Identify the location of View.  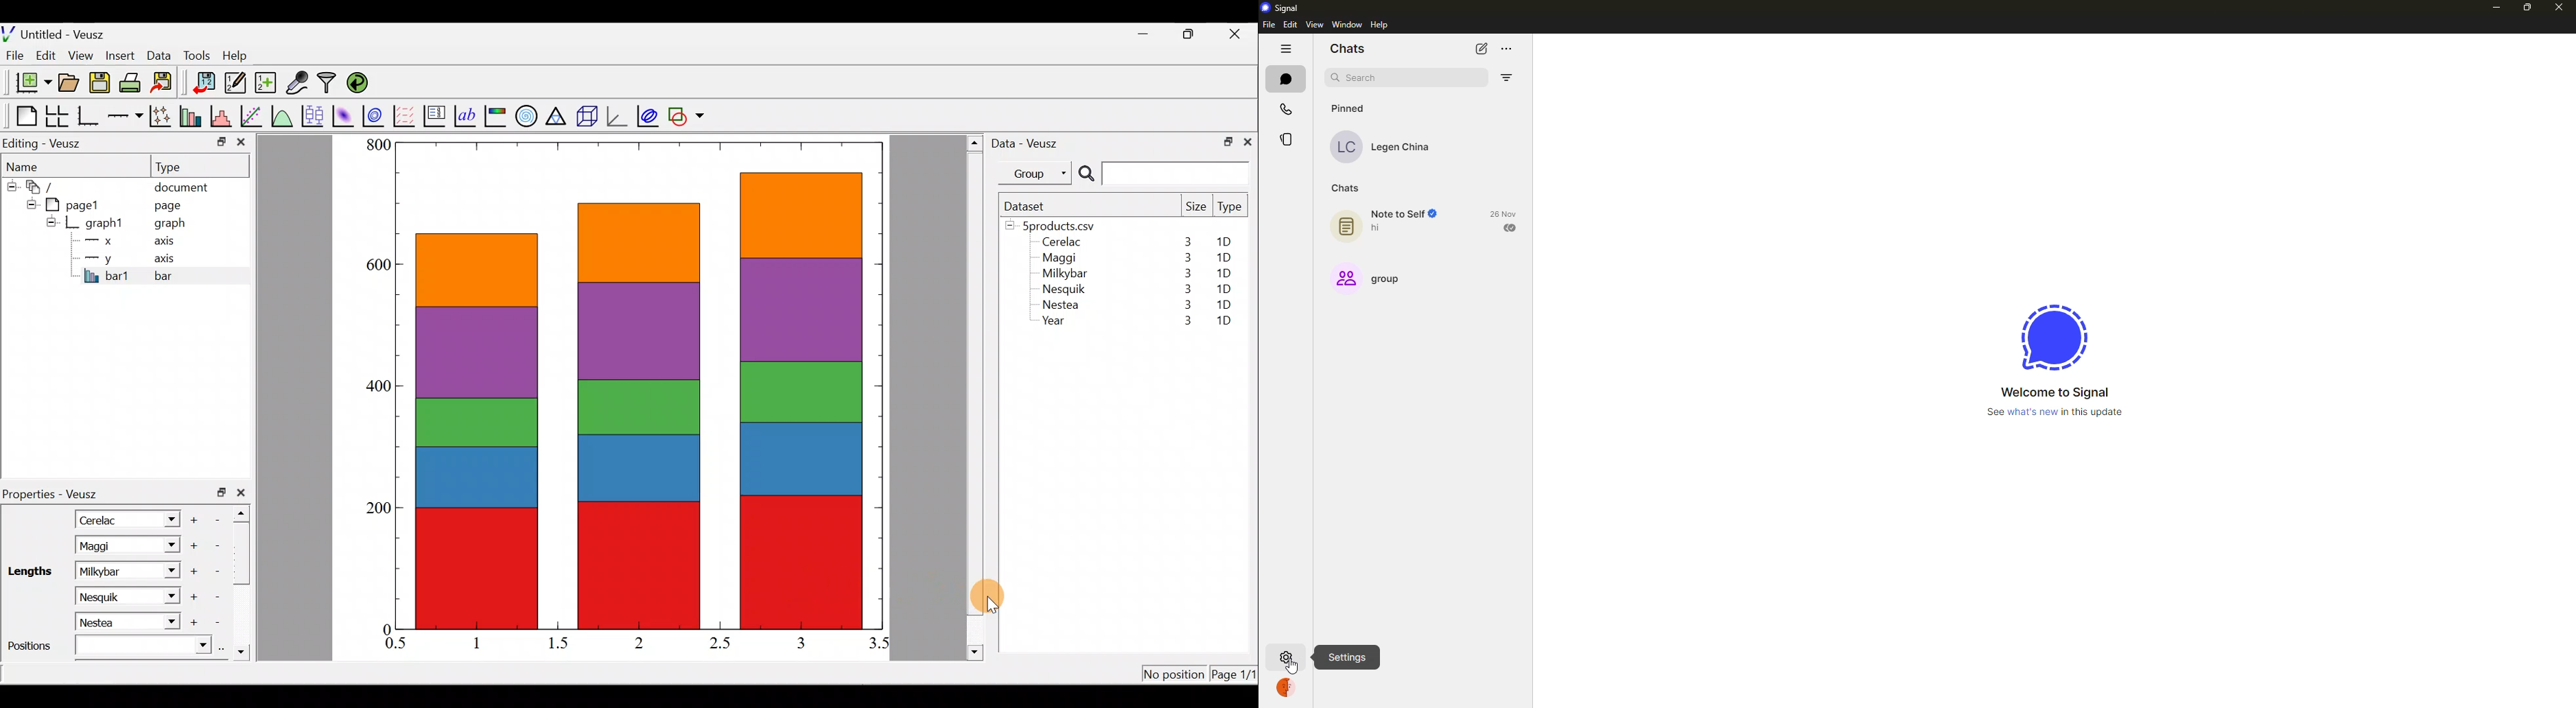
(83, 52).